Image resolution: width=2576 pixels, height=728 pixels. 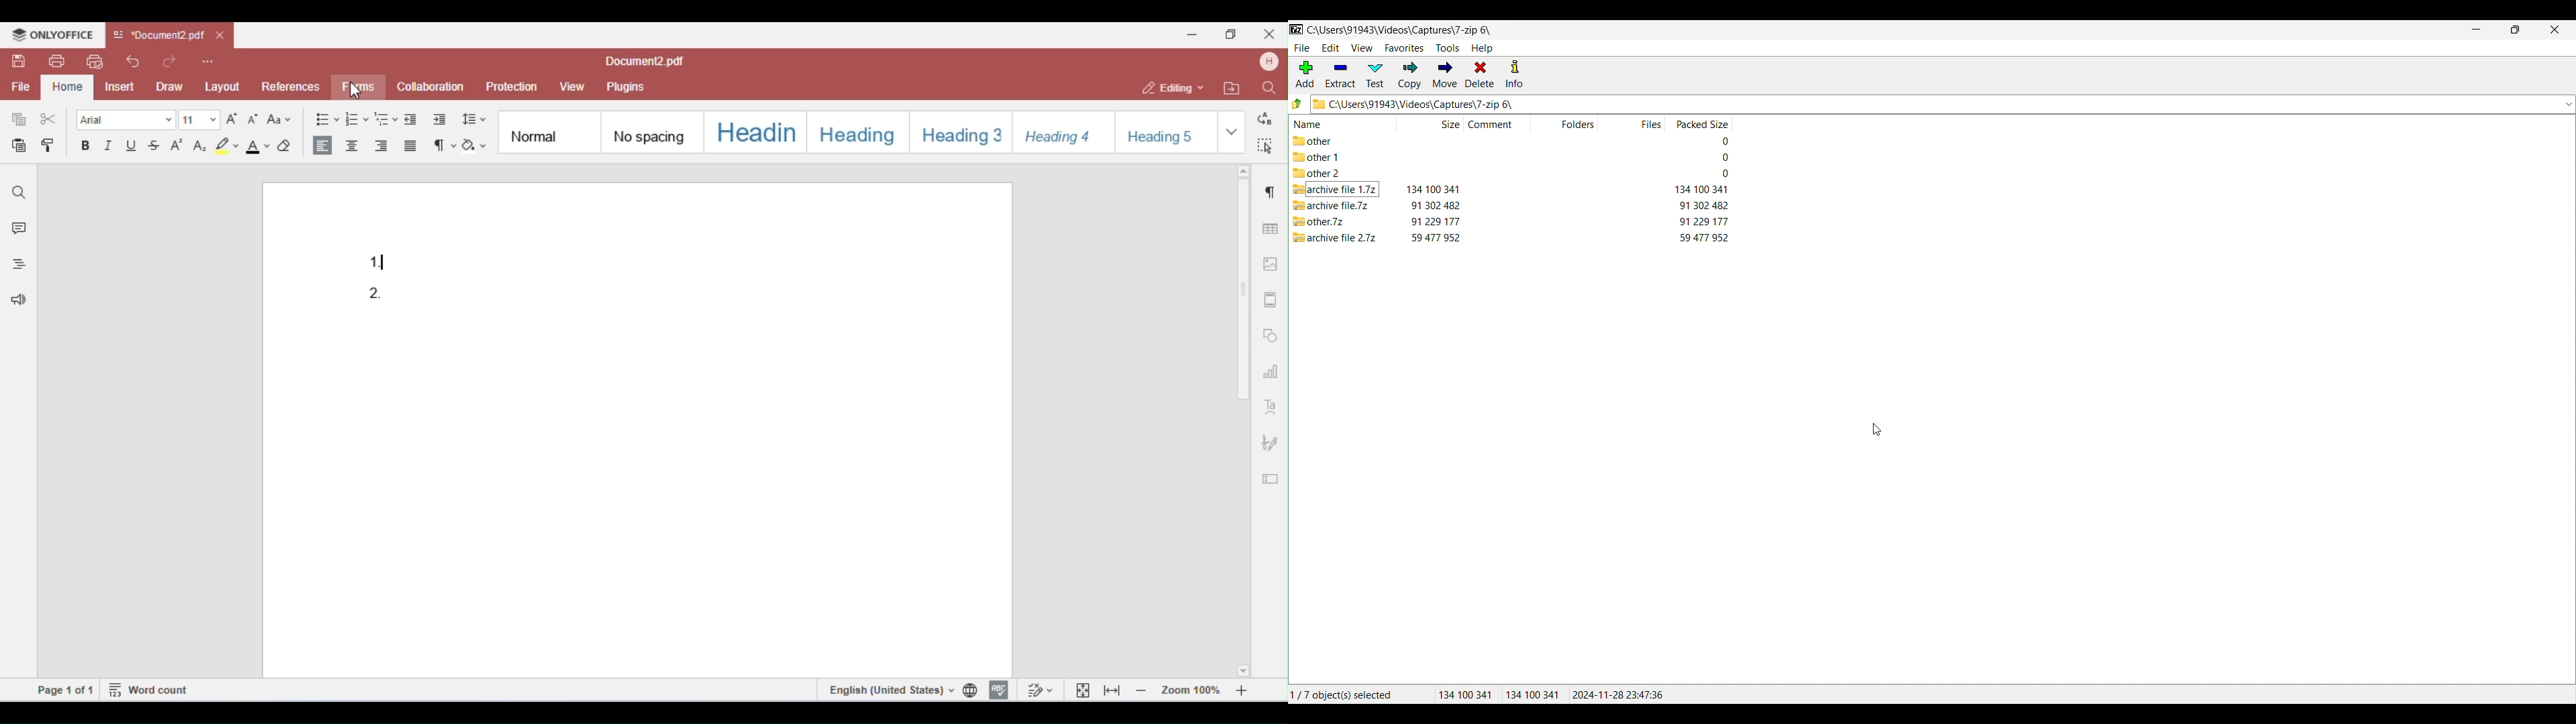 What do you see at coordinates (1331, 48) in the screenshot?
I see `Edit menu` at bounding box center [1331, 48].